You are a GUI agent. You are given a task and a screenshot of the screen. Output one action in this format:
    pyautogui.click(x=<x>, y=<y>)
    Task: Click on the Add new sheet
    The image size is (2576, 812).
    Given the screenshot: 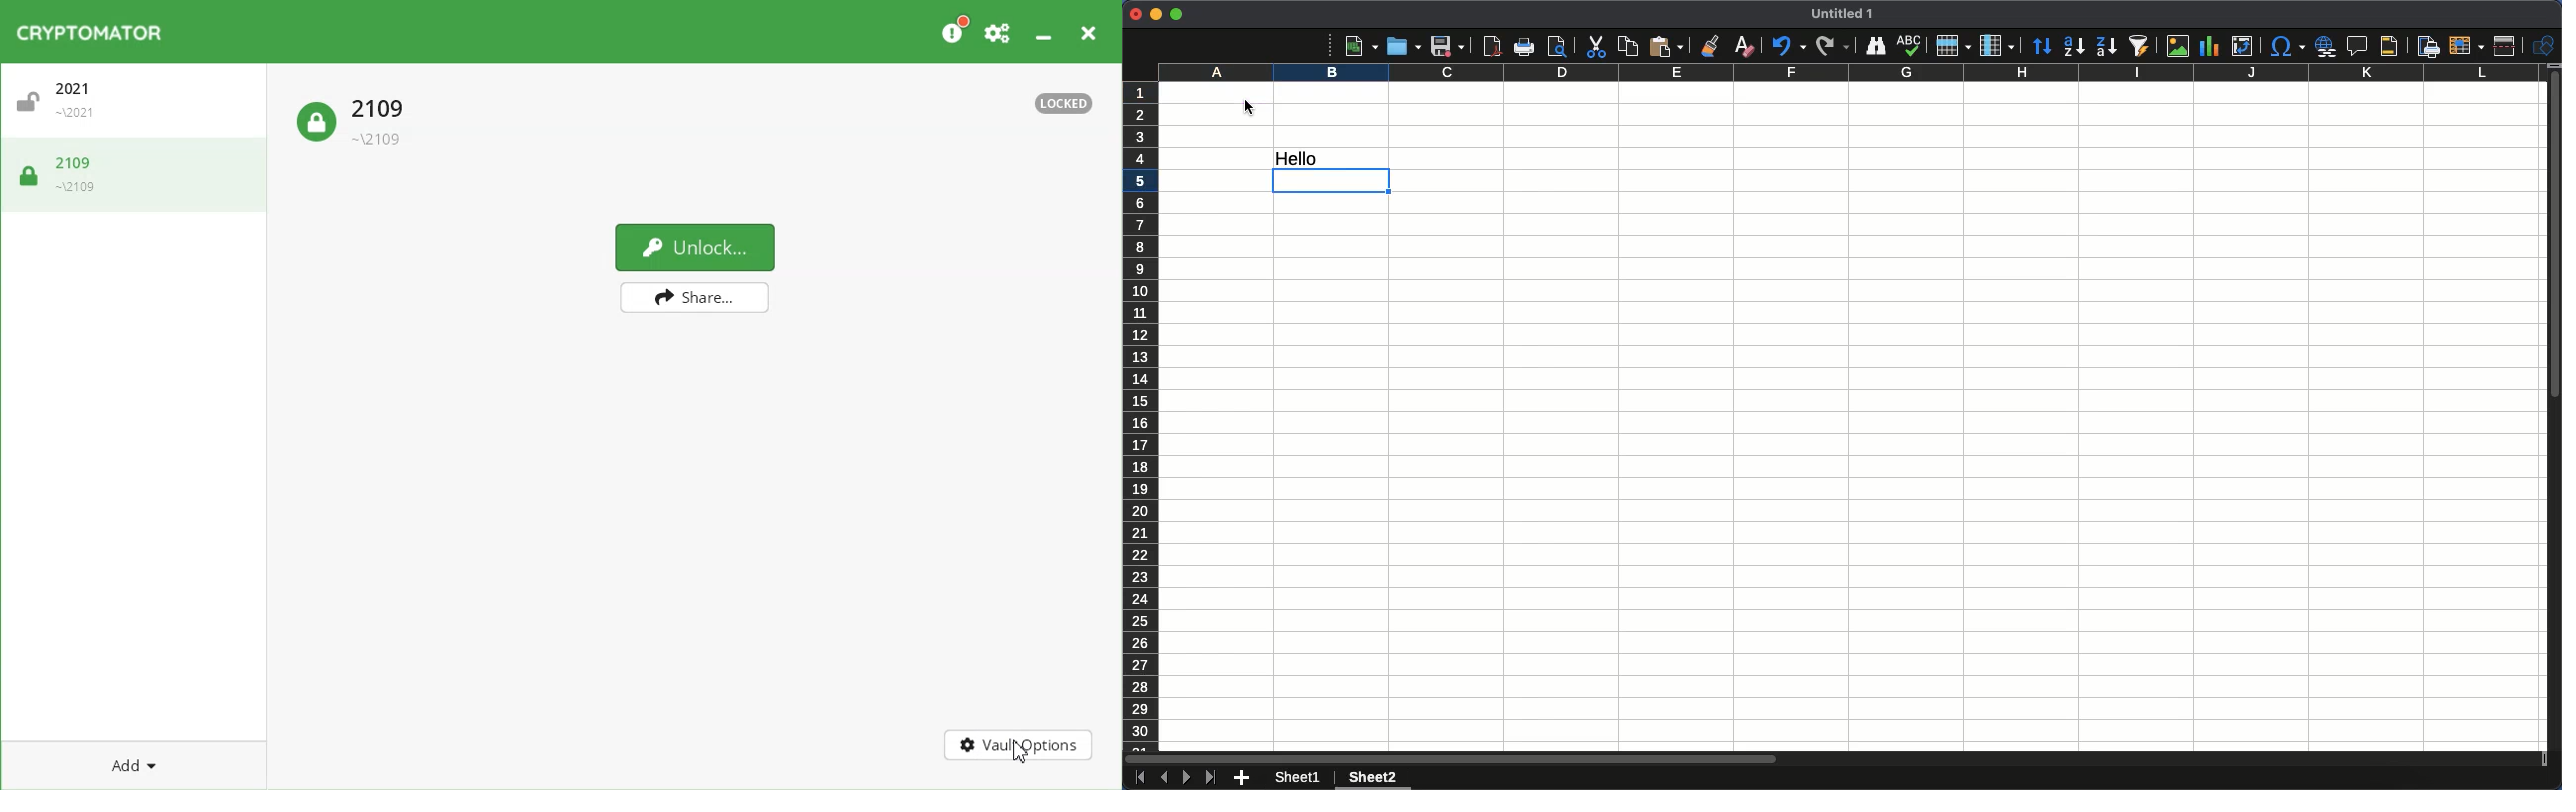 What is the action you would take?
    pyautogui.click(x=1242, y=779)
    